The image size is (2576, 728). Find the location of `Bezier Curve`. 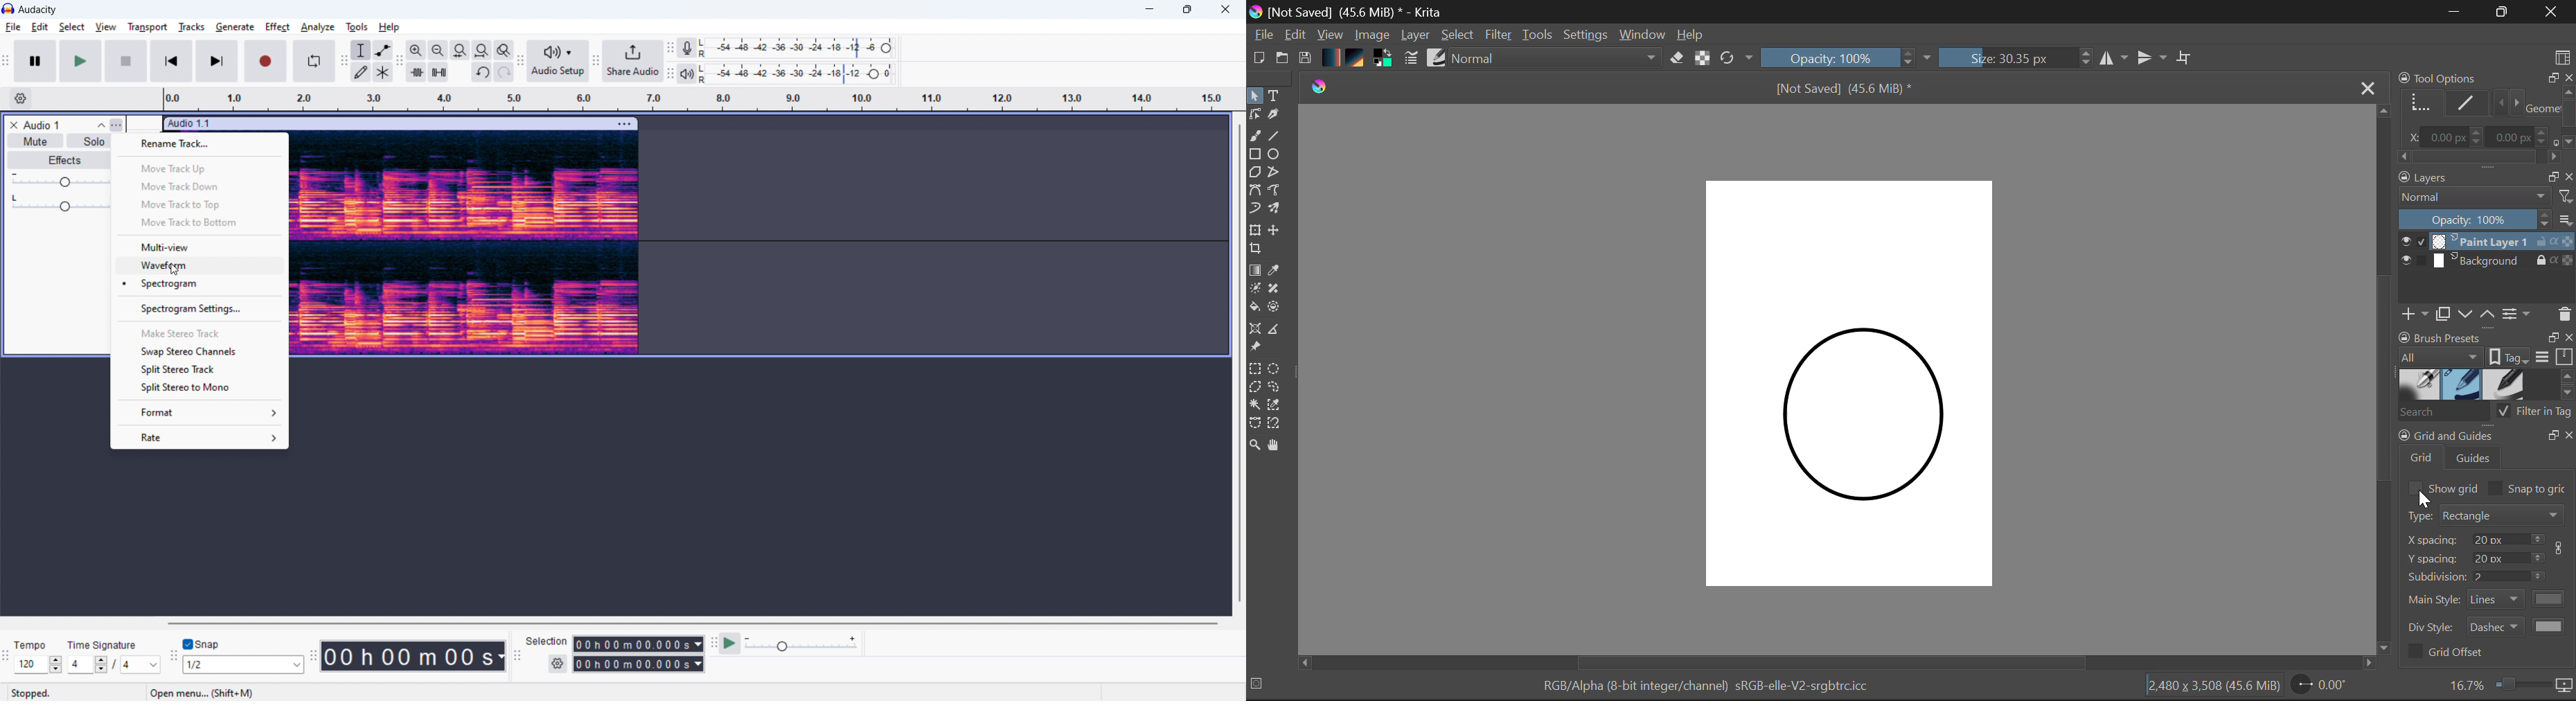

Bezier Curve is located at coordinates (1254, 192).